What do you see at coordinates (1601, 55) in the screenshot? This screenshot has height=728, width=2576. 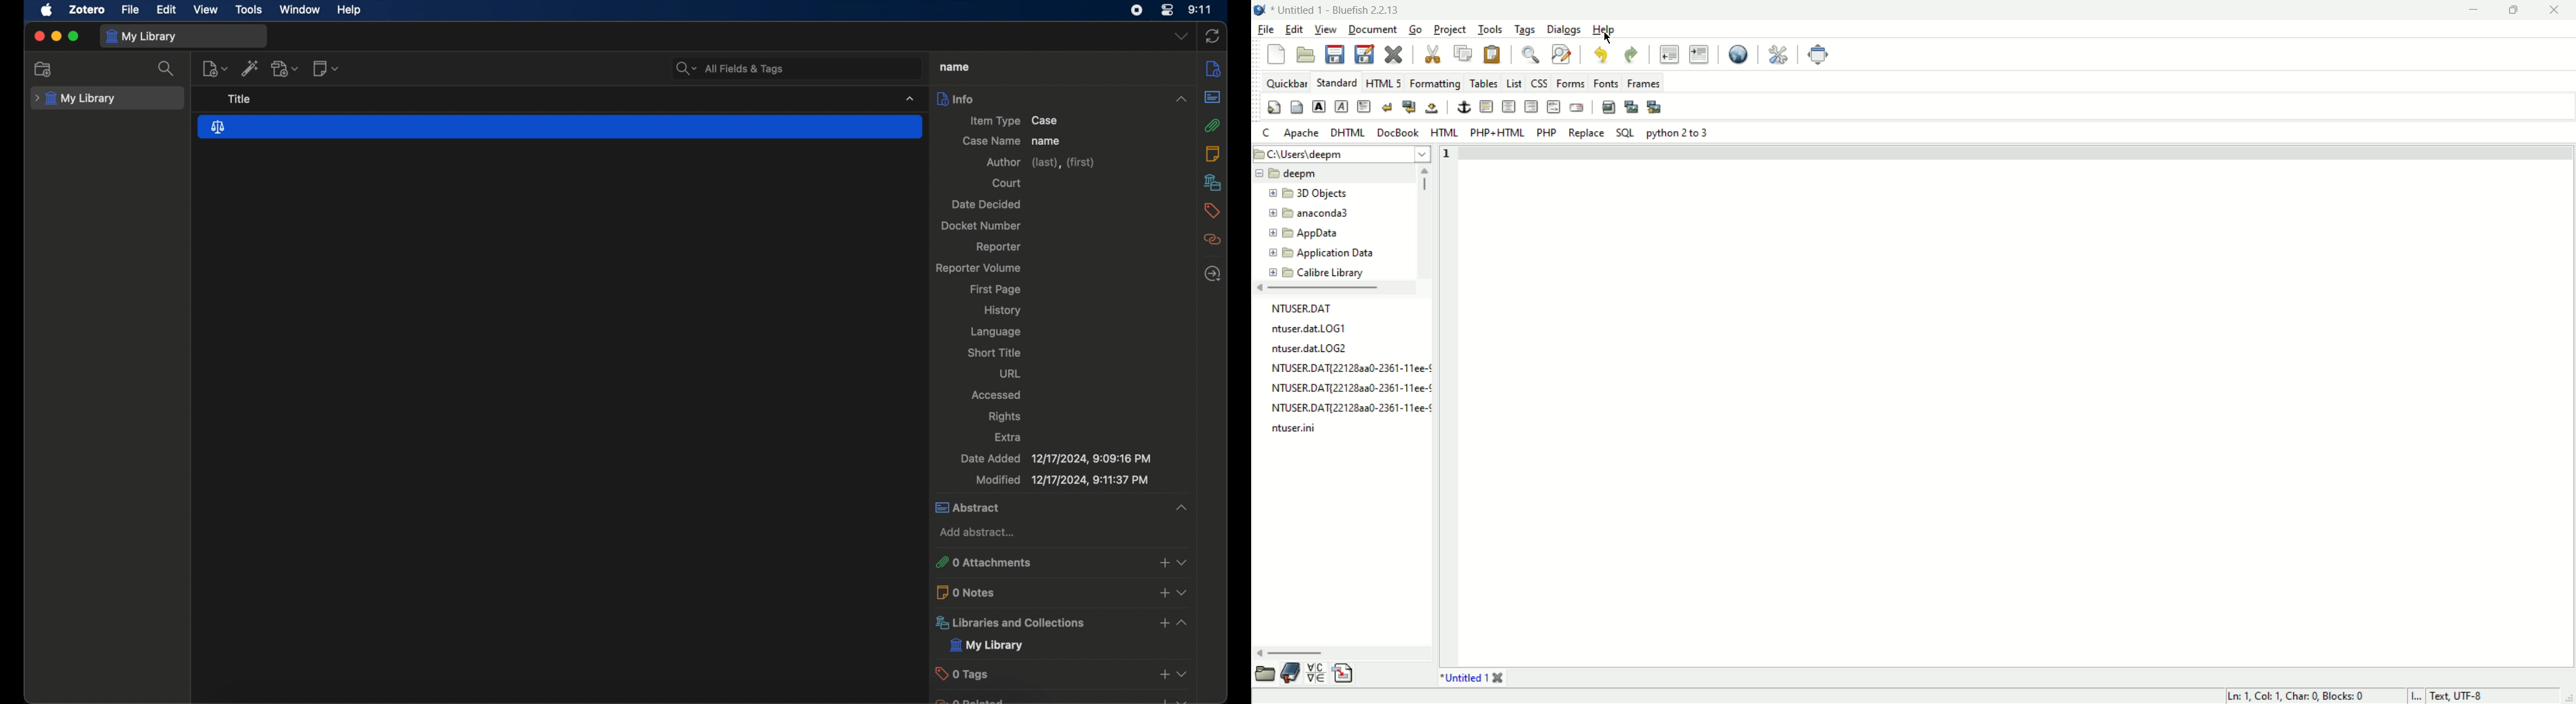 I see `undo` at bounding box center [1601, 55].